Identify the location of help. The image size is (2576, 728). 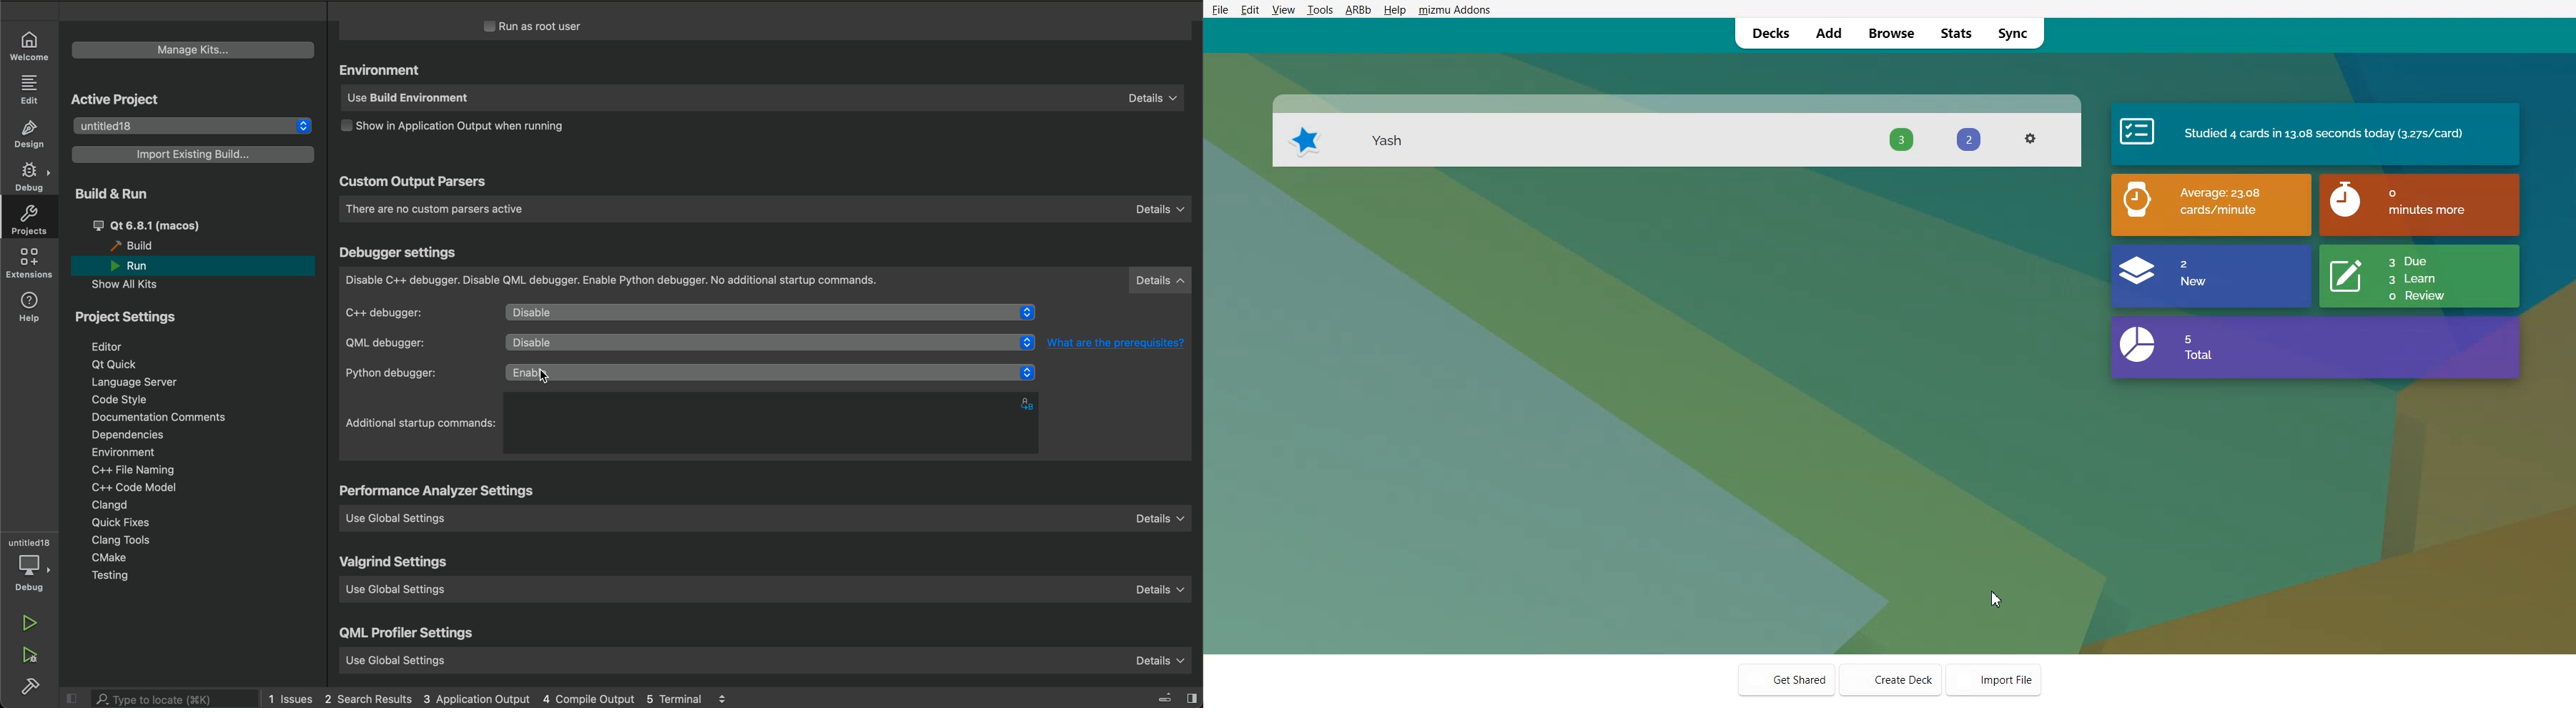
(33, 307).